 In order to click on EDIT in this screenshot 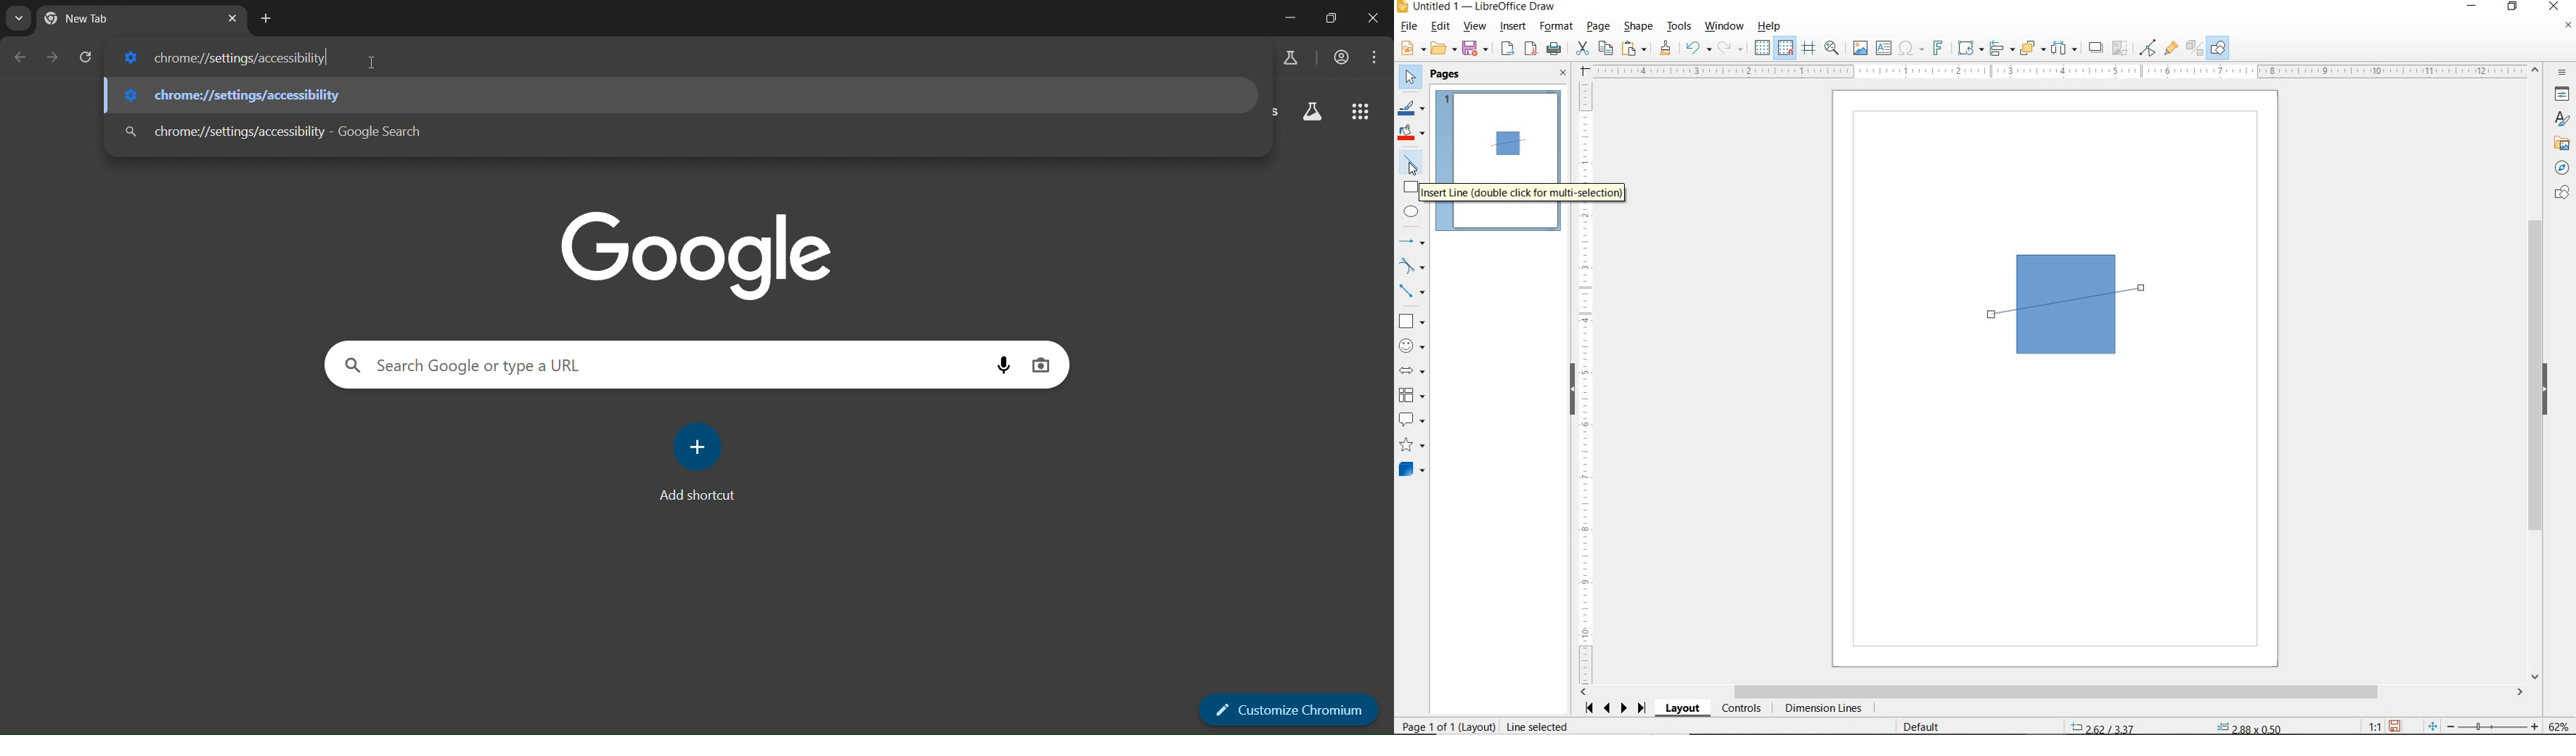, I will do `click(1440, 26)`.